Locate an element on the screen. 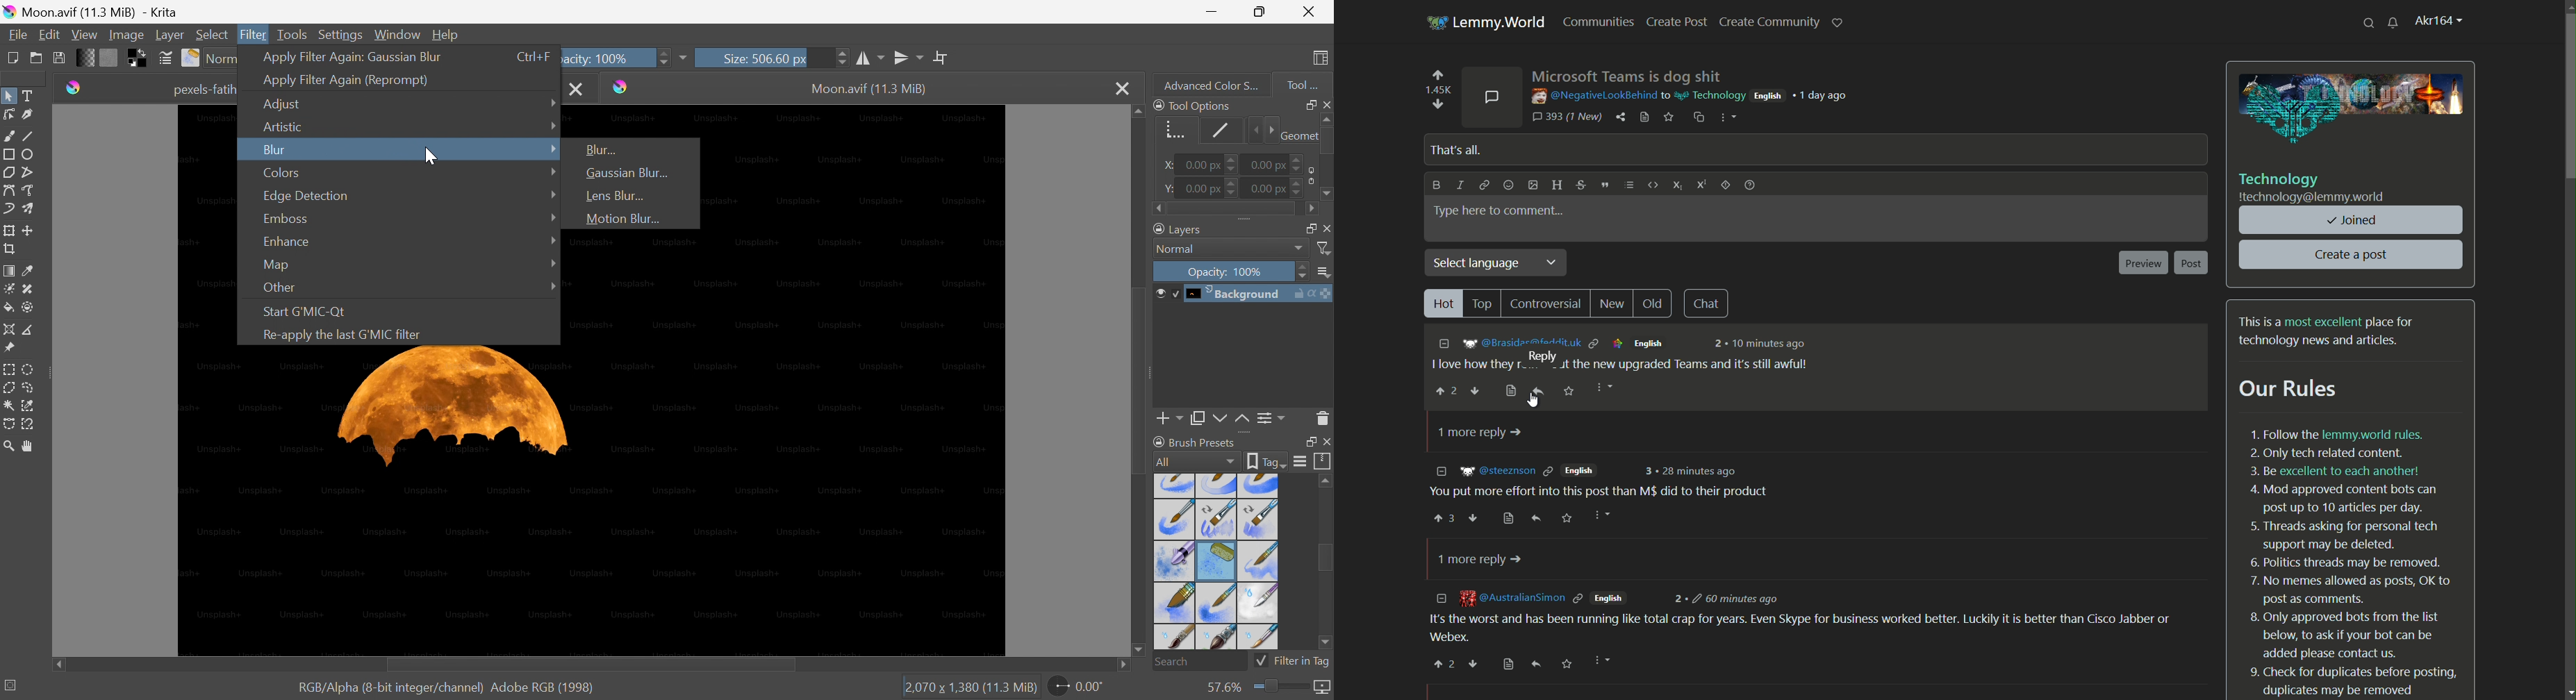 This screenshot has width=2576, height=700. Emboss is located at coordinates (287, 218).